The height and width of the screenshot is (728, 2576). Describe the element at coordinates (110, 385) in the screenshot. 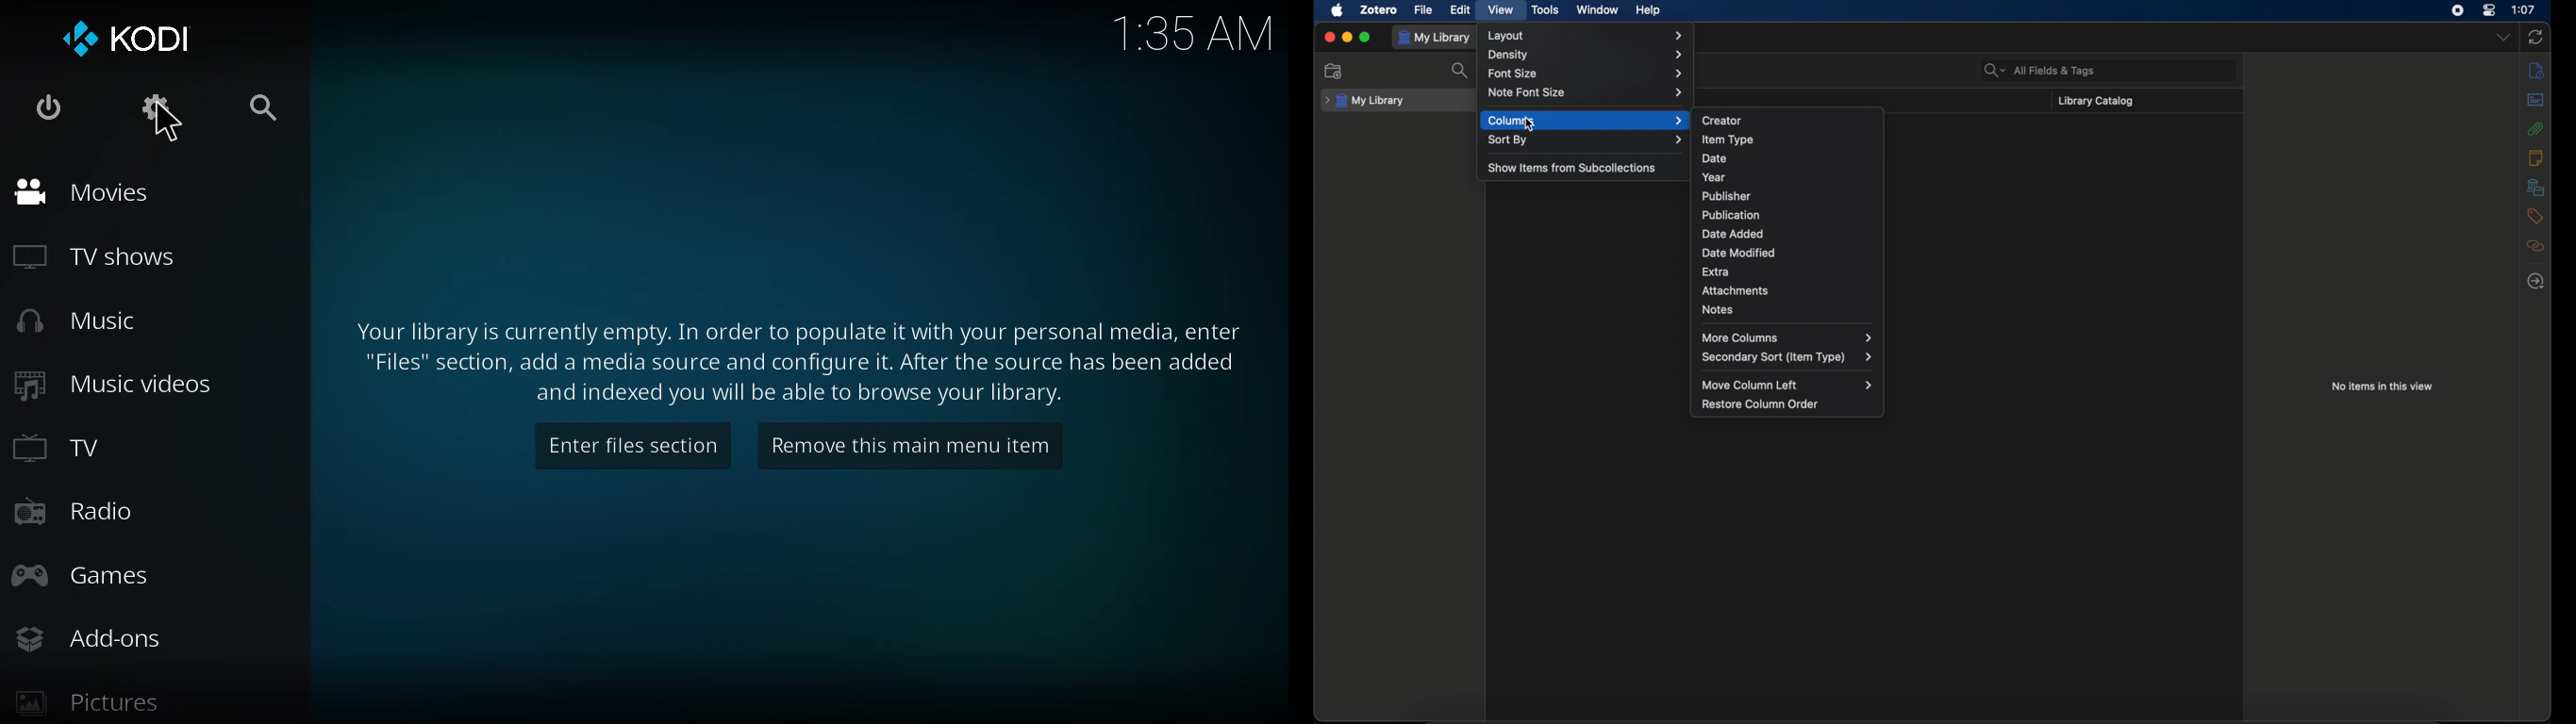

I see `music videos` at that location.